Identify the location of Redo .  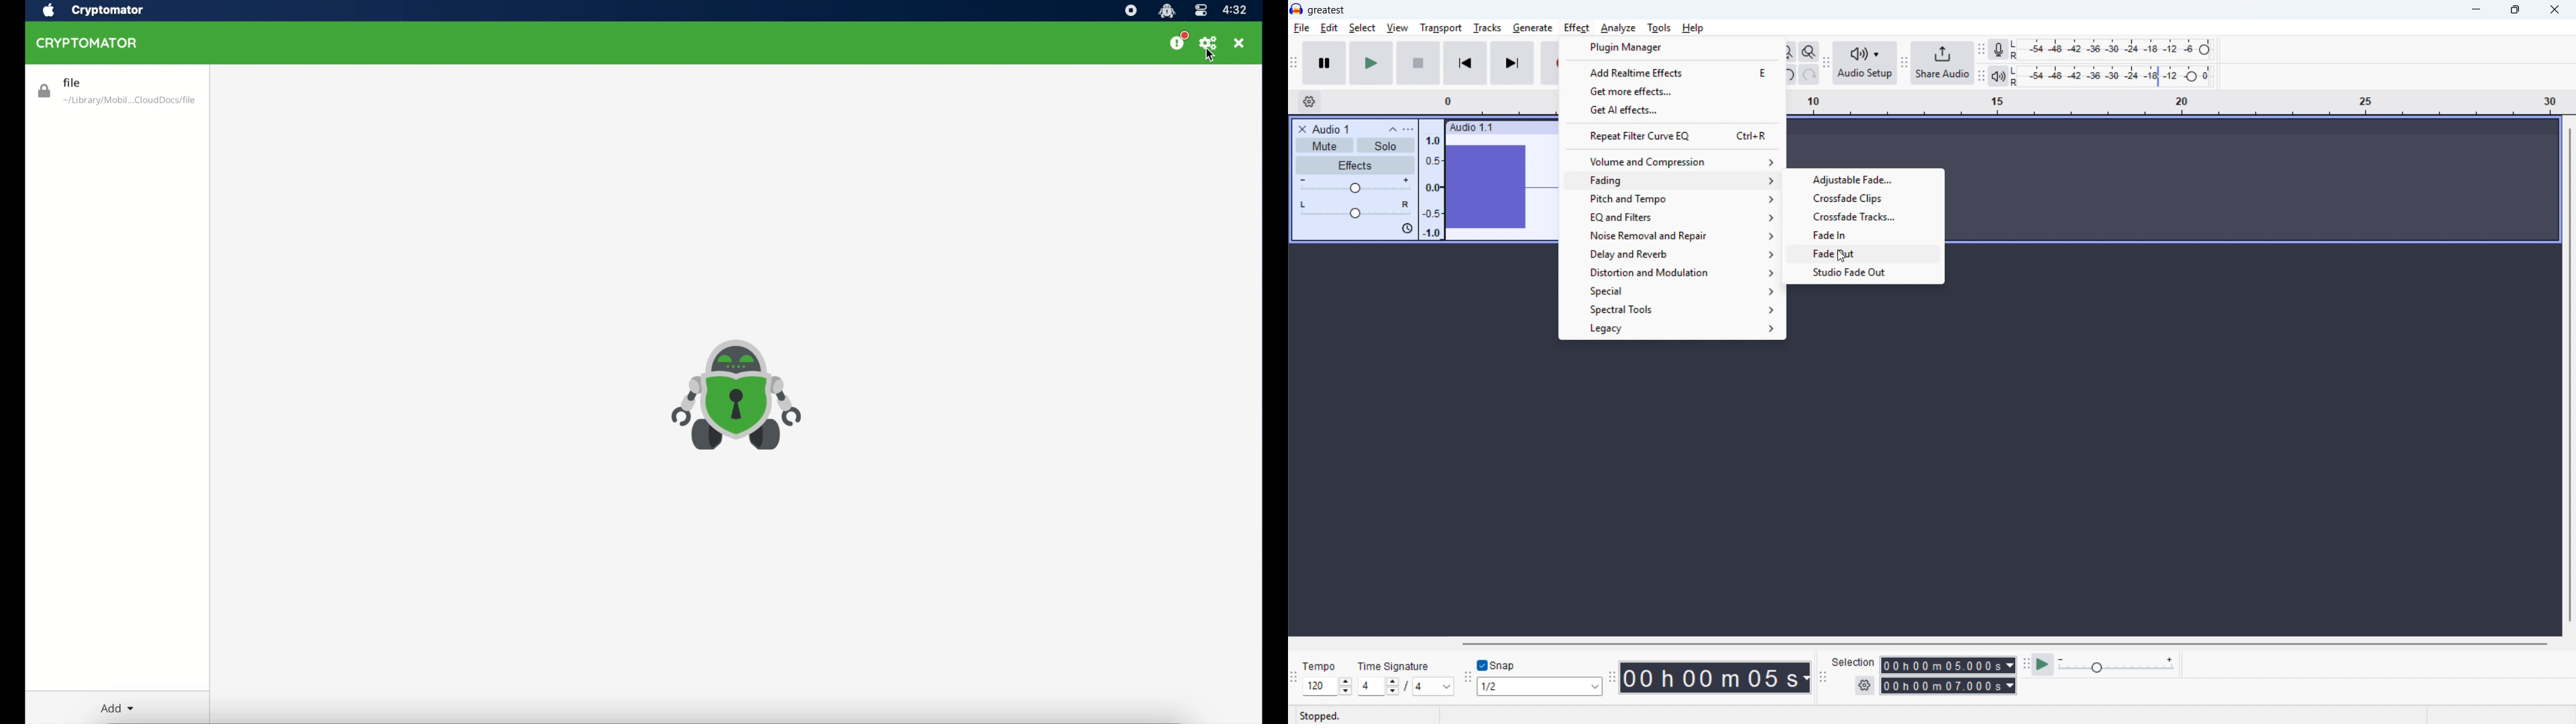
(1808, 74).